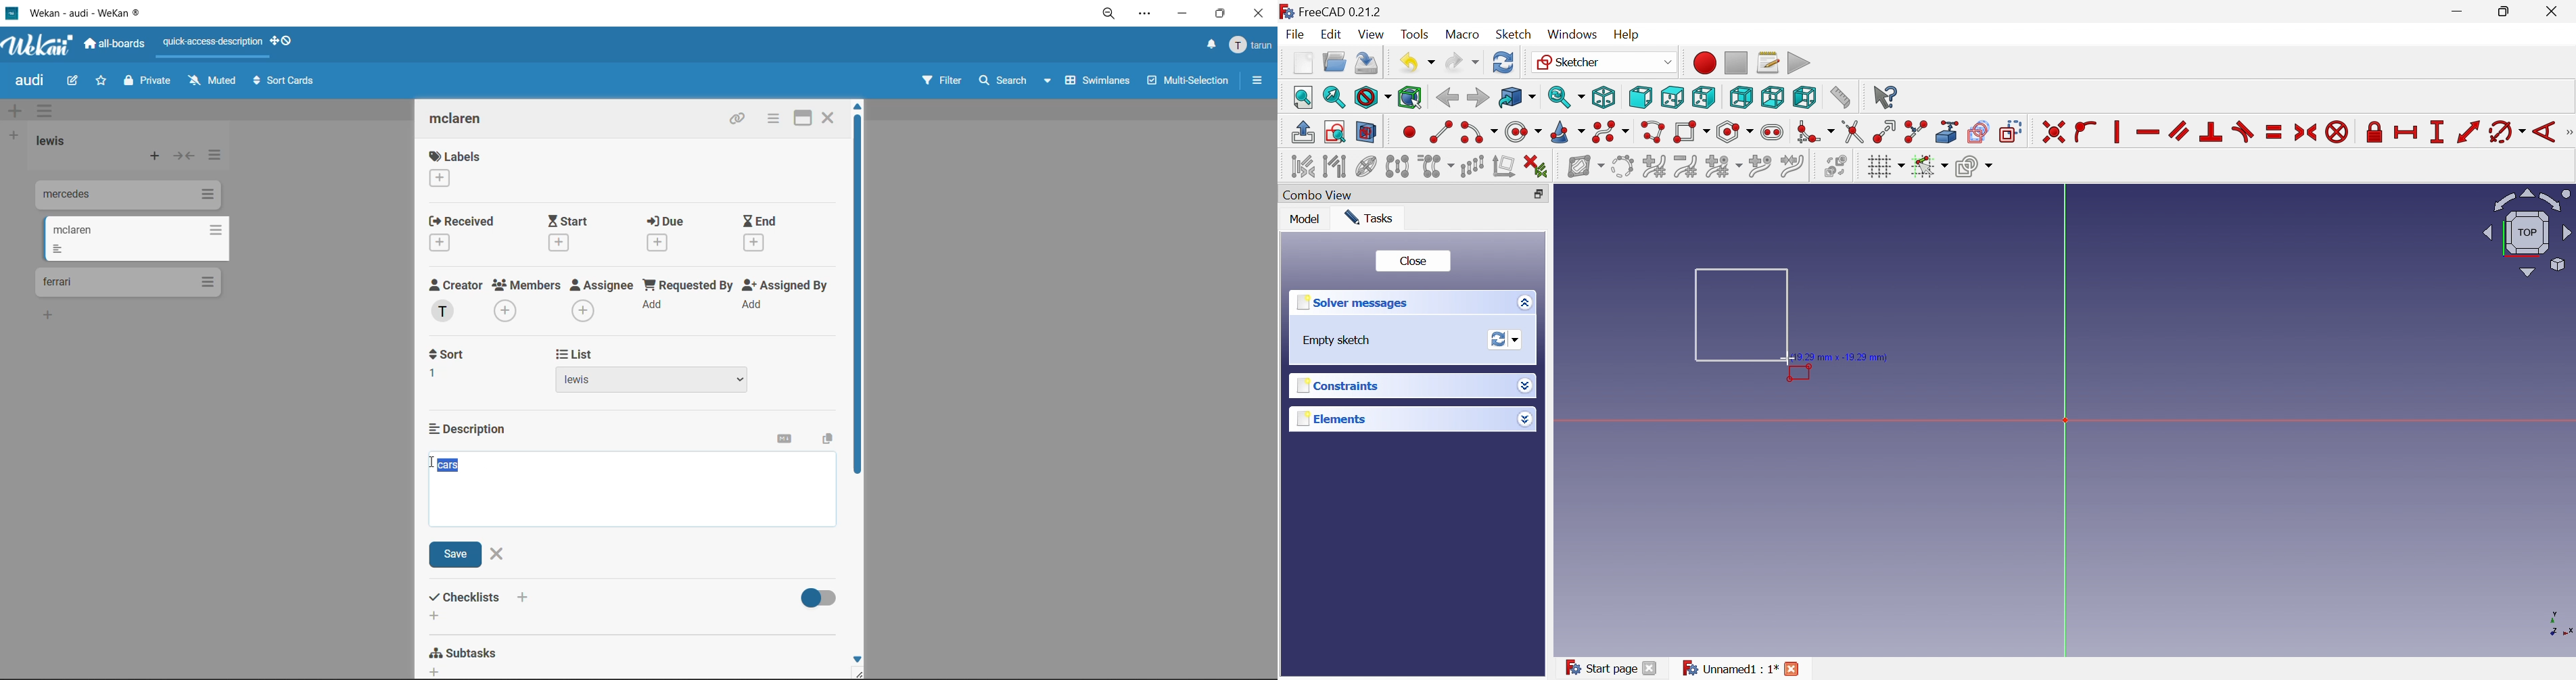  What do you see at coordinates (2436, 132) in the screenshot?
I see `Constrain vertical distance` at bounding box center [2436, 132].